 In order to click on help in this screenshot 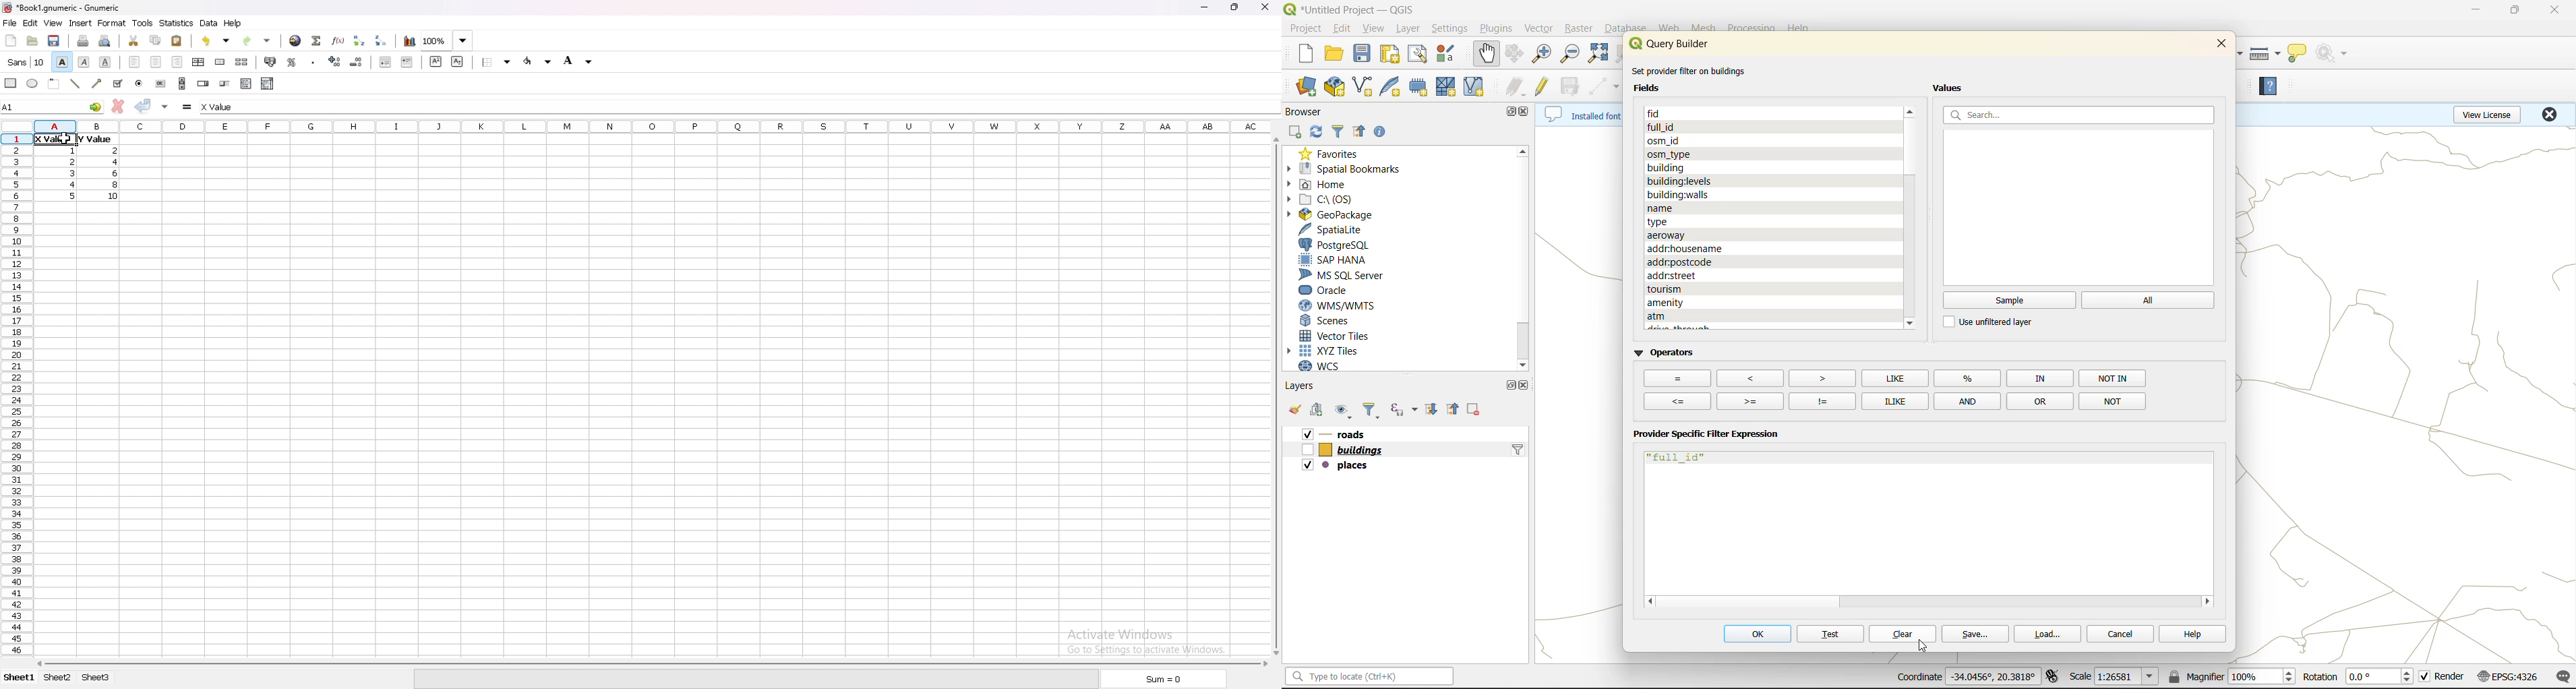, I will do `click(2188, 633)`.